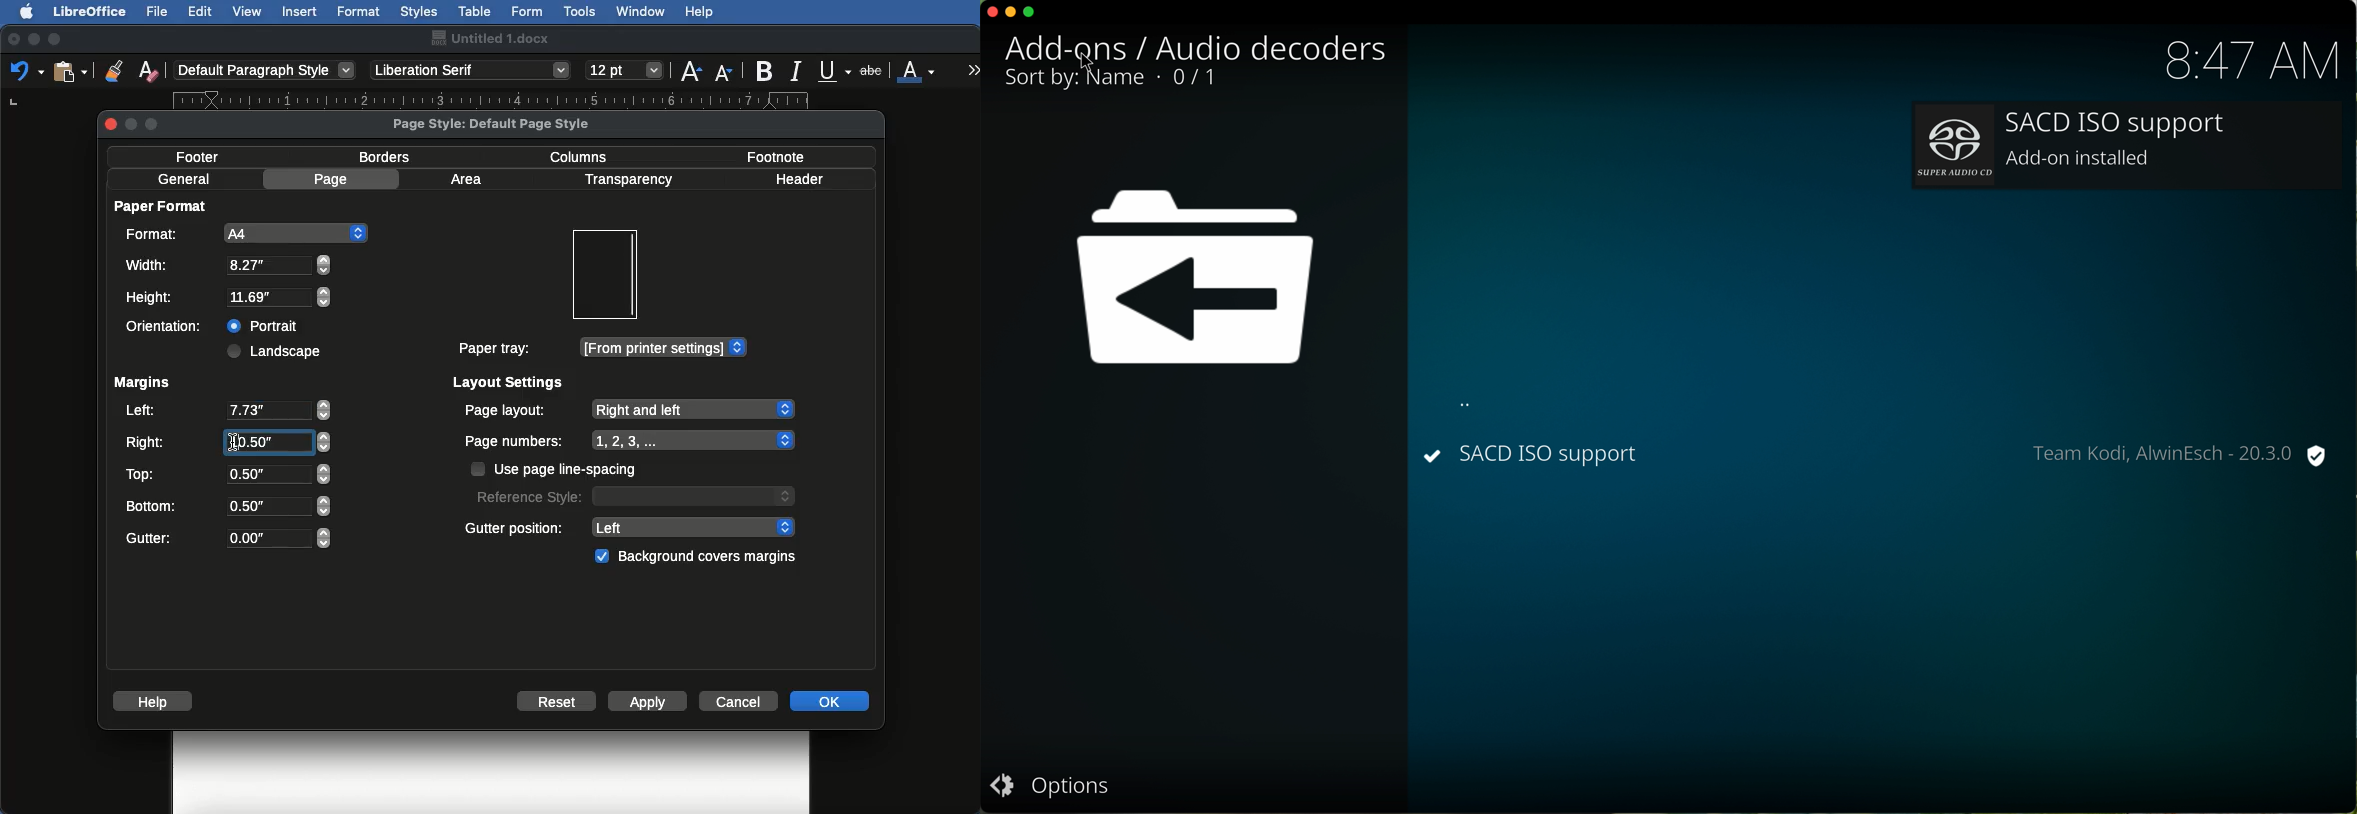  I want to click on options, so click(1061, 782).